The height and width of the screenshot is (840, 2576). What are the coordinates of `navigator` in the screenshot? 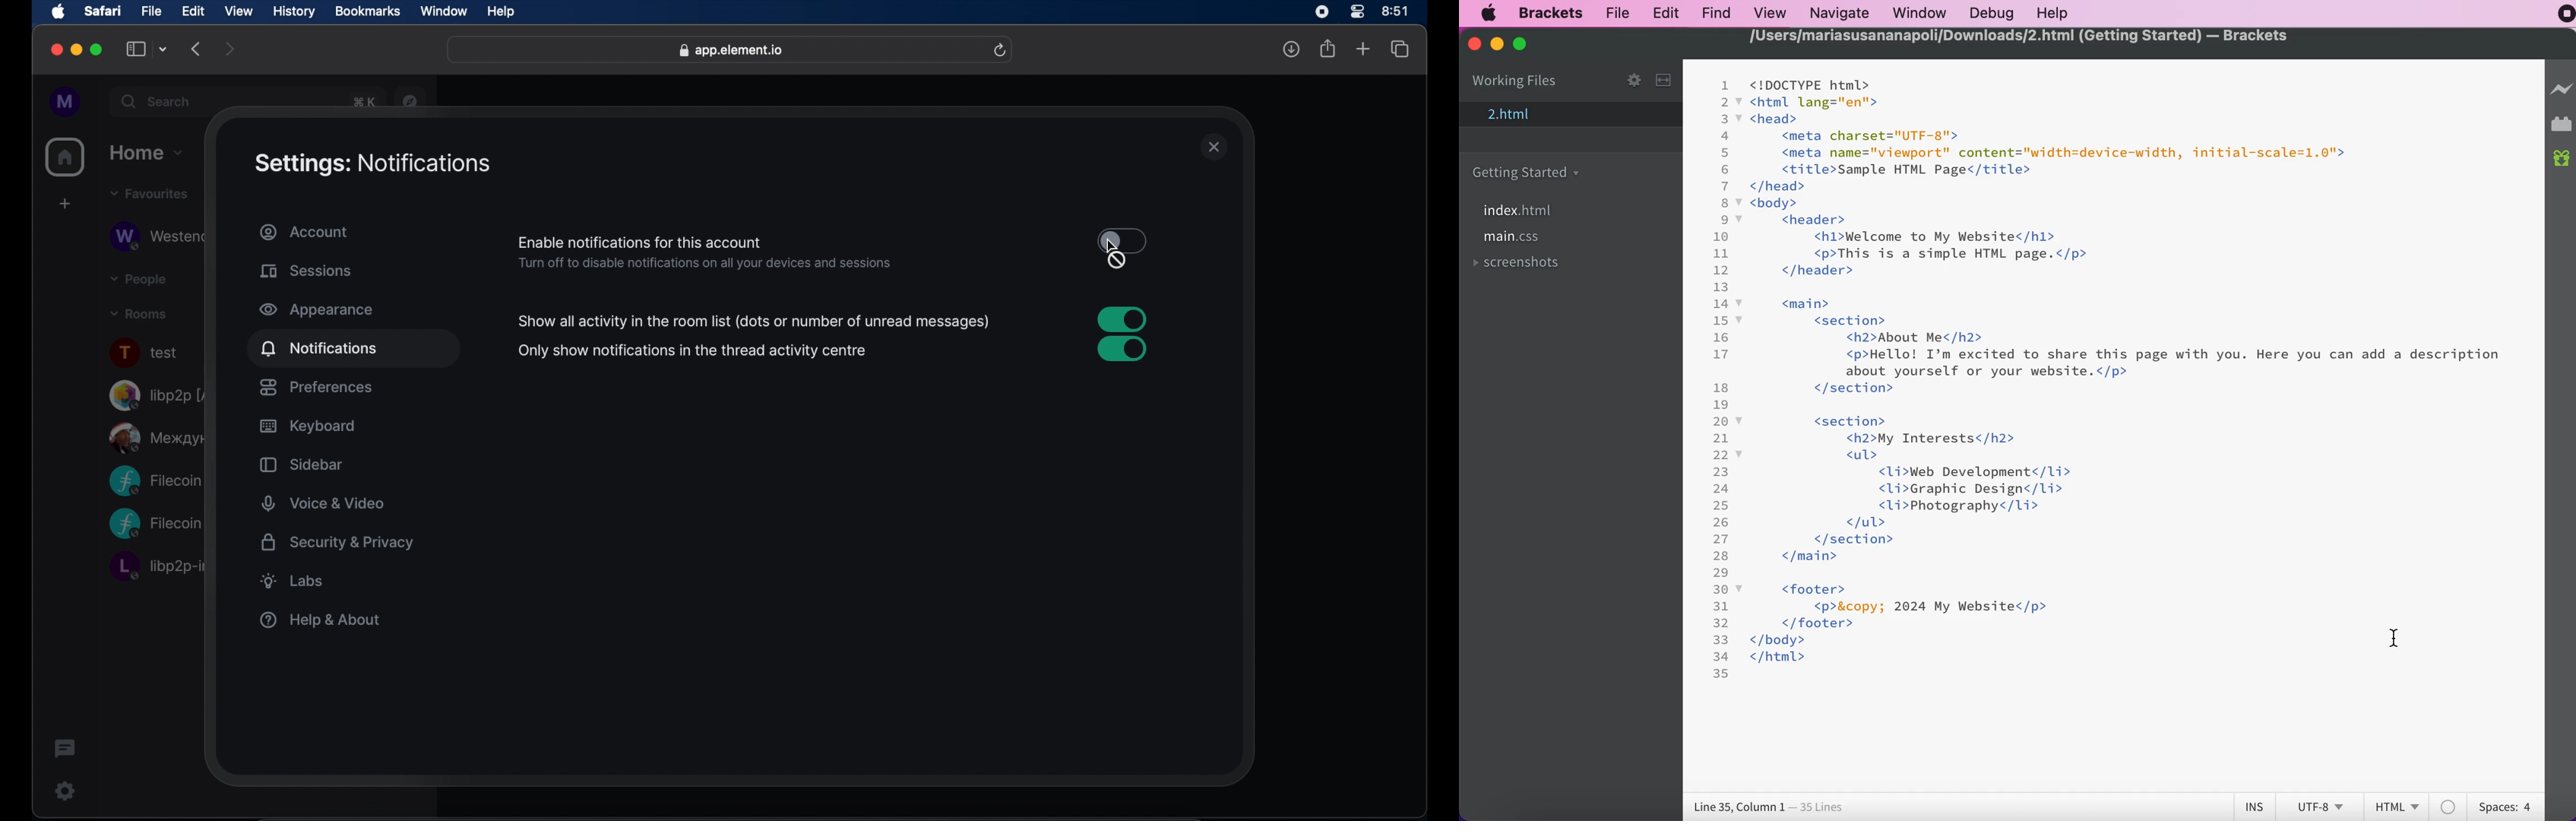 It's located at (411, 102).